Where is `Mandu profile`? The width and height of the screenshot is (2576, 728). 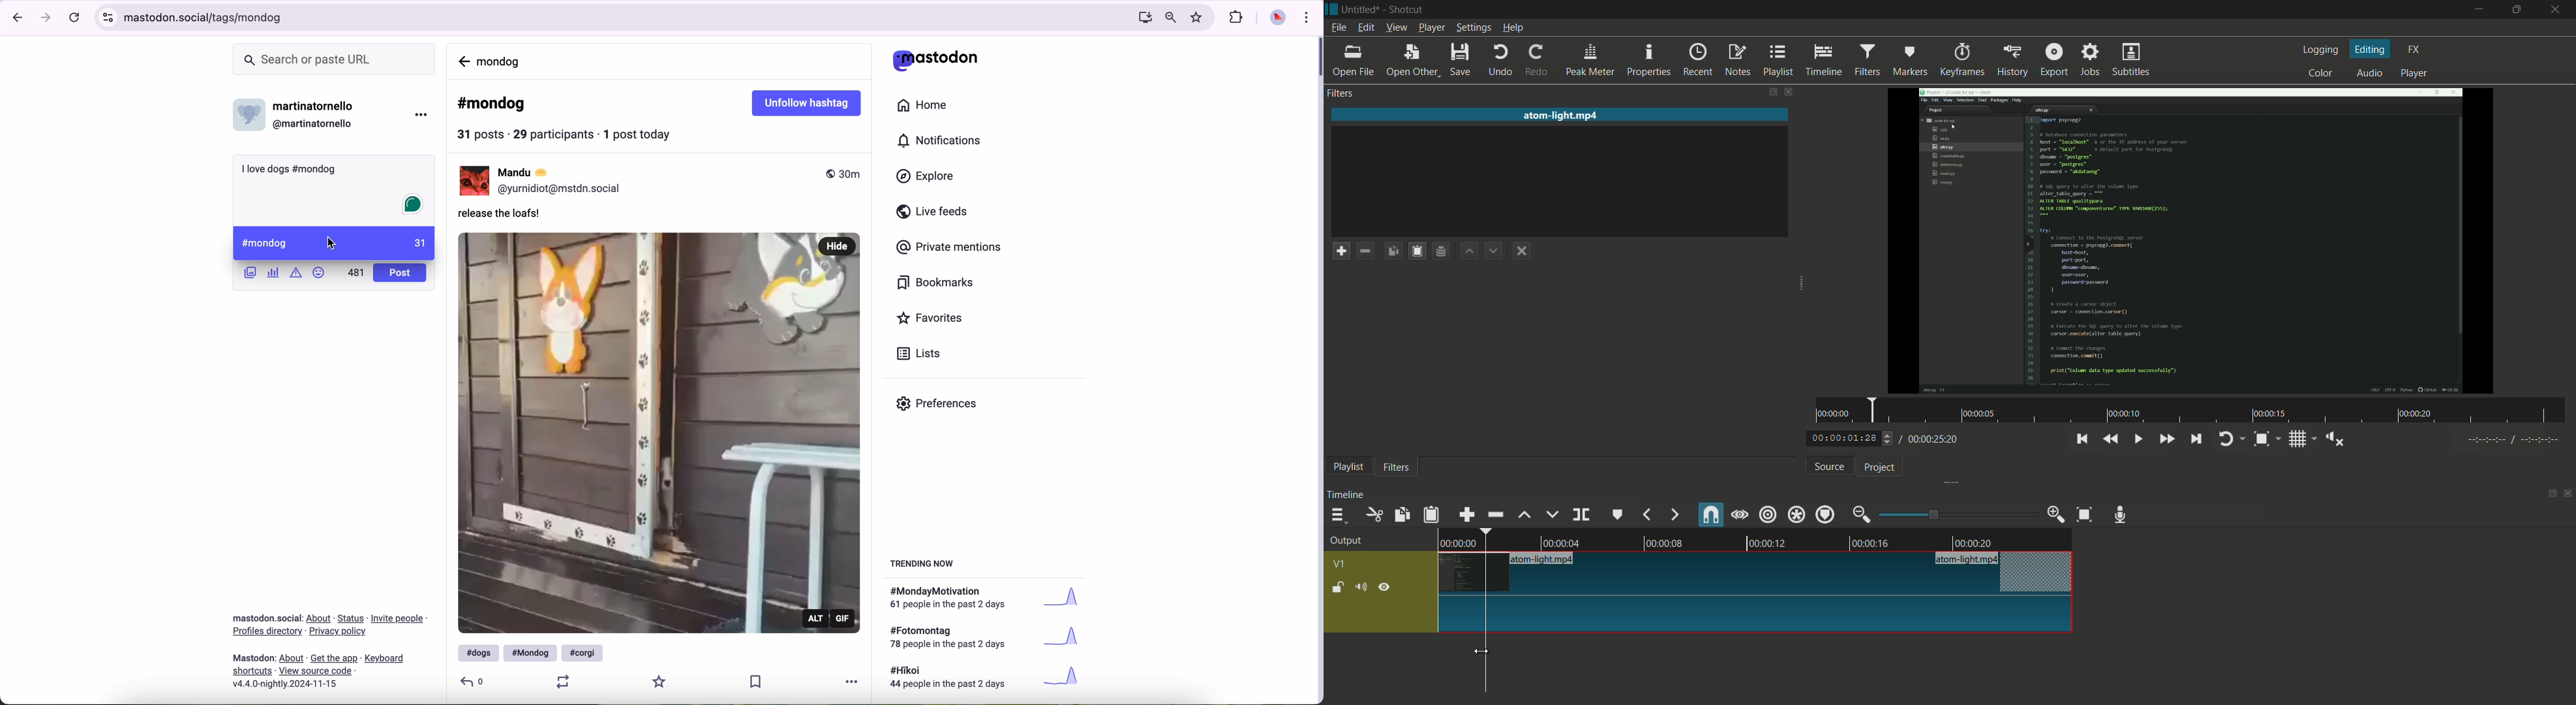 Mandu profile is located at coordinates (472, 181).